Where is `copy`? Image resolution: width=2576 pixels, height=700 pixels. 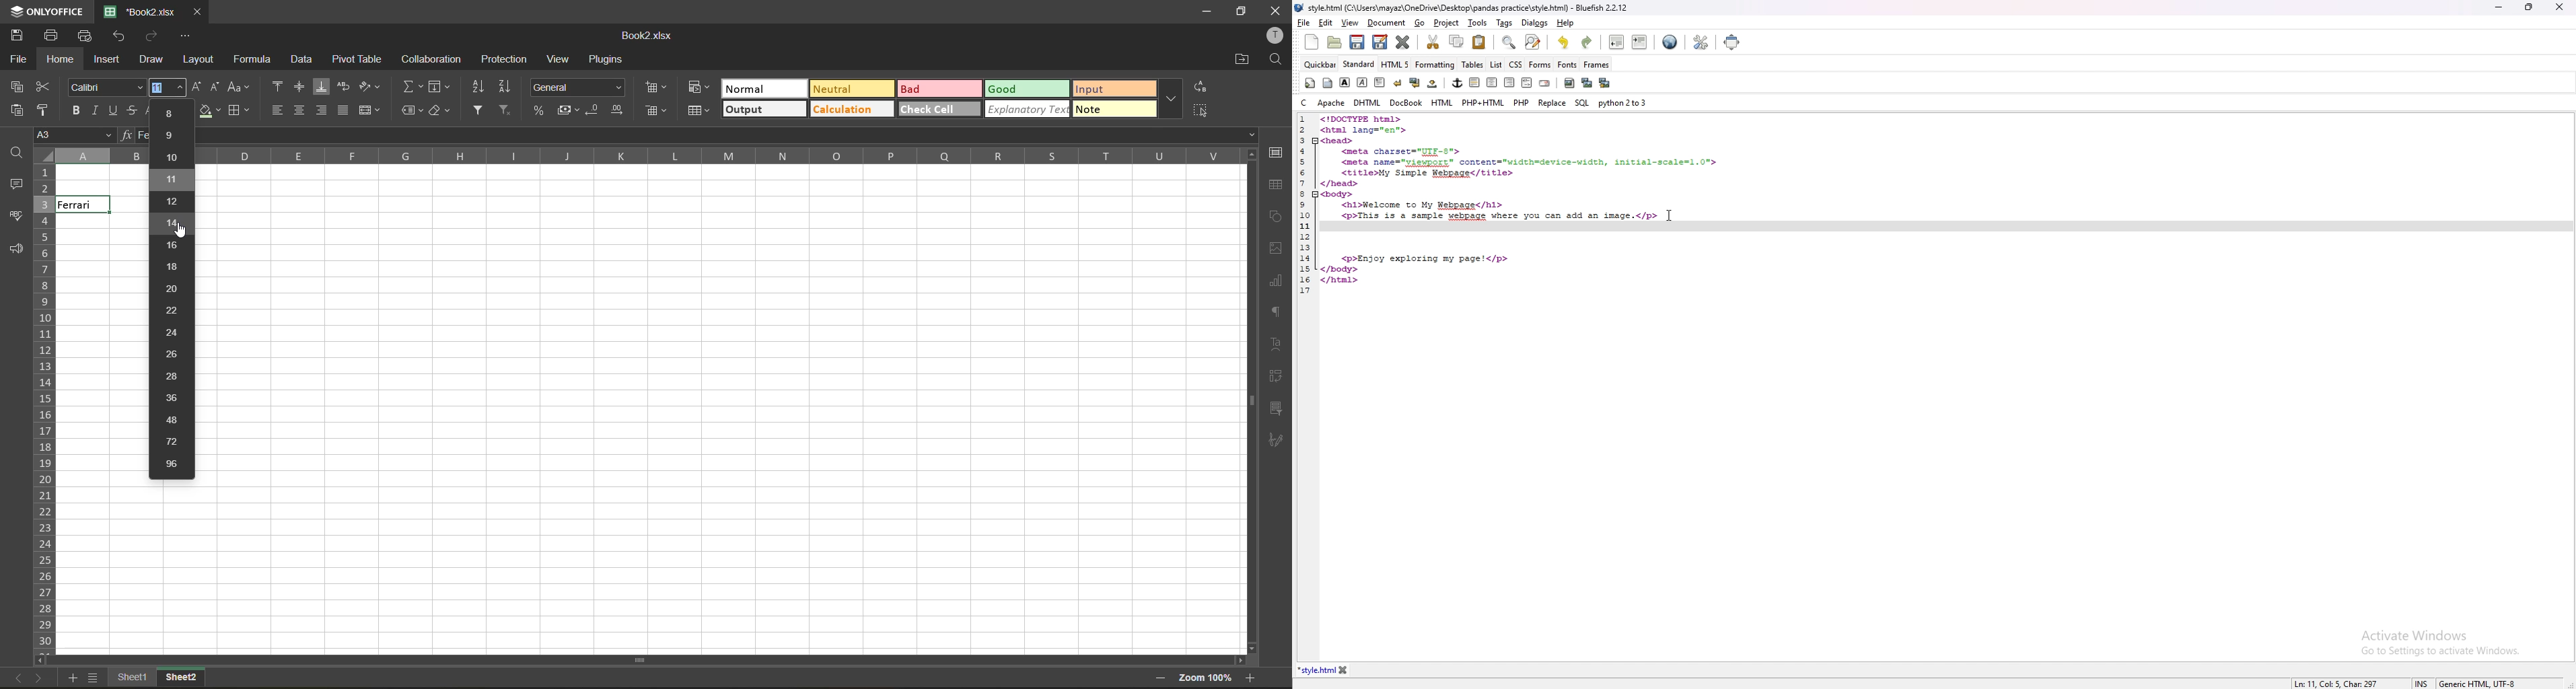
copy is located at coordinates (1456, 41).